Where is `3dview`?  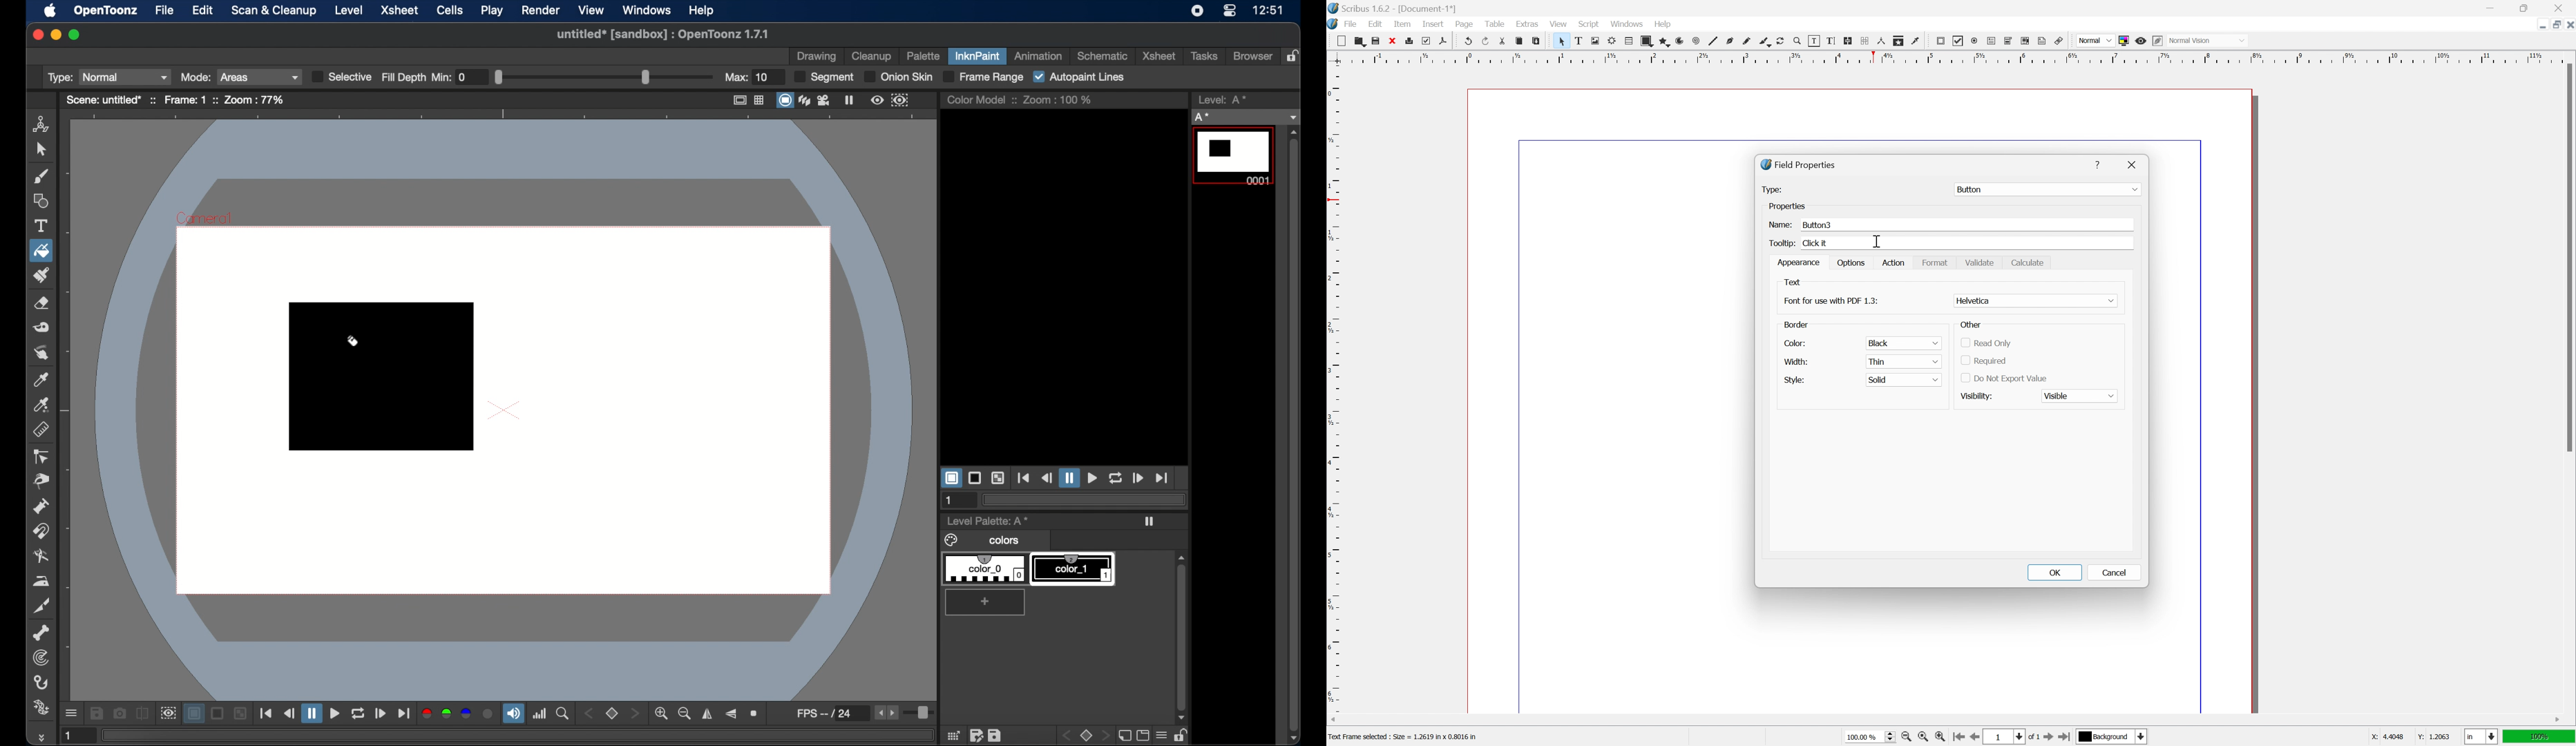 3dview is located at coordinates (805, 101).